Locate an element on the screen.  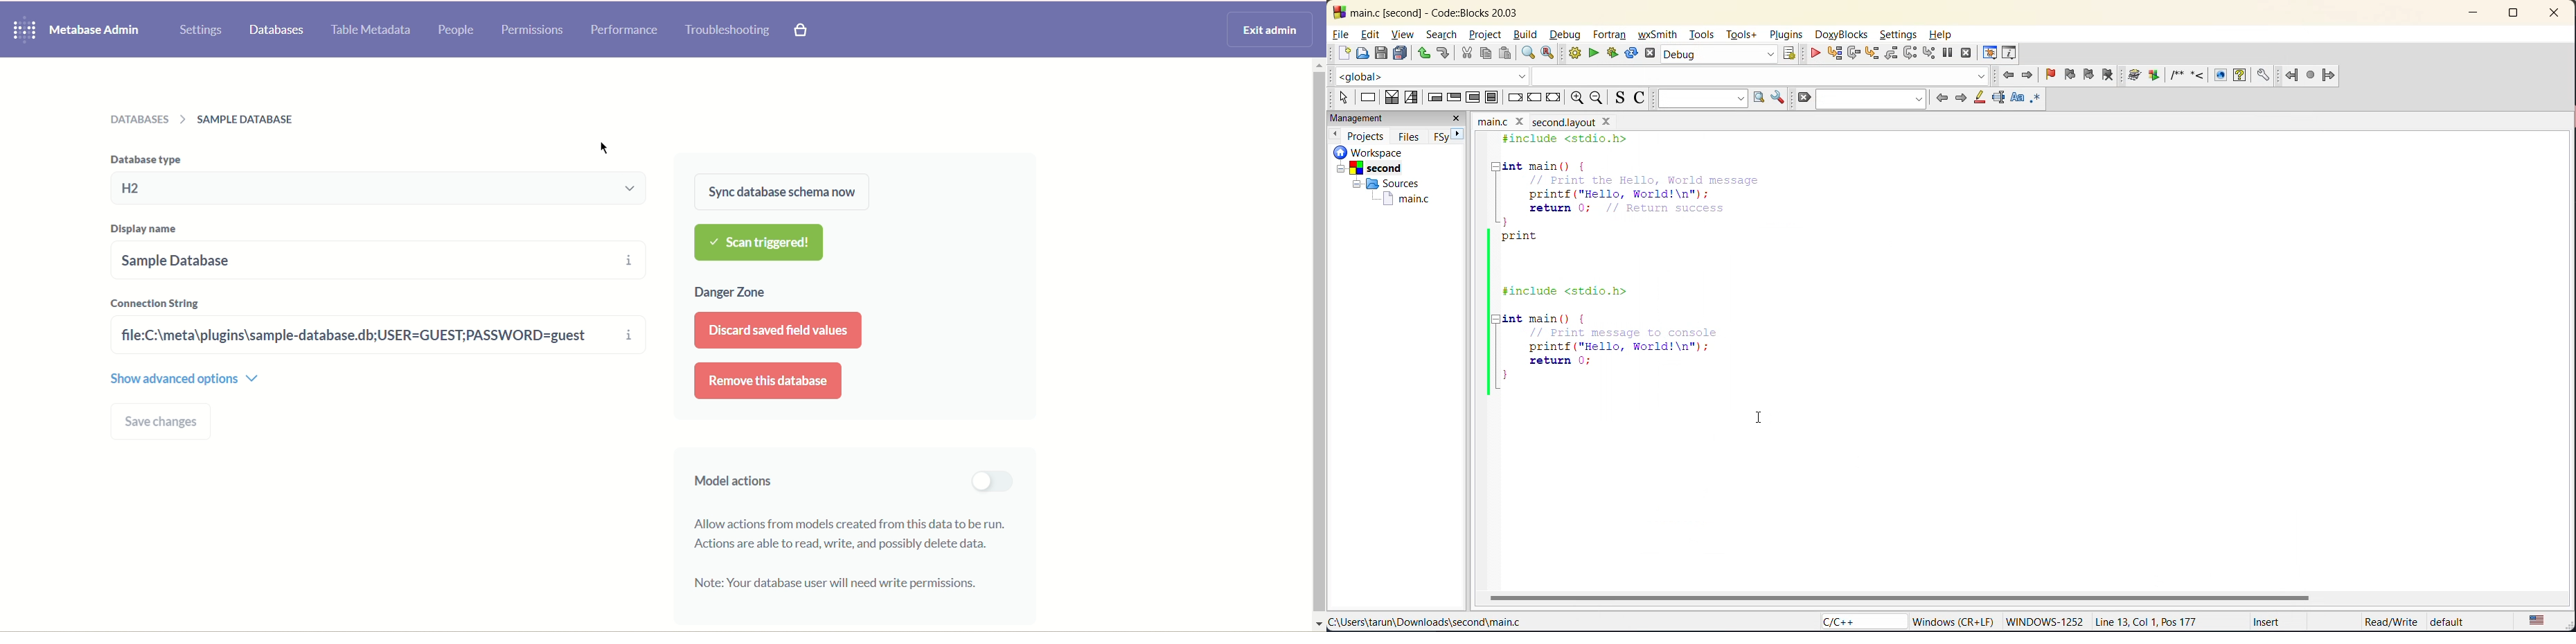
projects is located at coordinates (1367, 134).